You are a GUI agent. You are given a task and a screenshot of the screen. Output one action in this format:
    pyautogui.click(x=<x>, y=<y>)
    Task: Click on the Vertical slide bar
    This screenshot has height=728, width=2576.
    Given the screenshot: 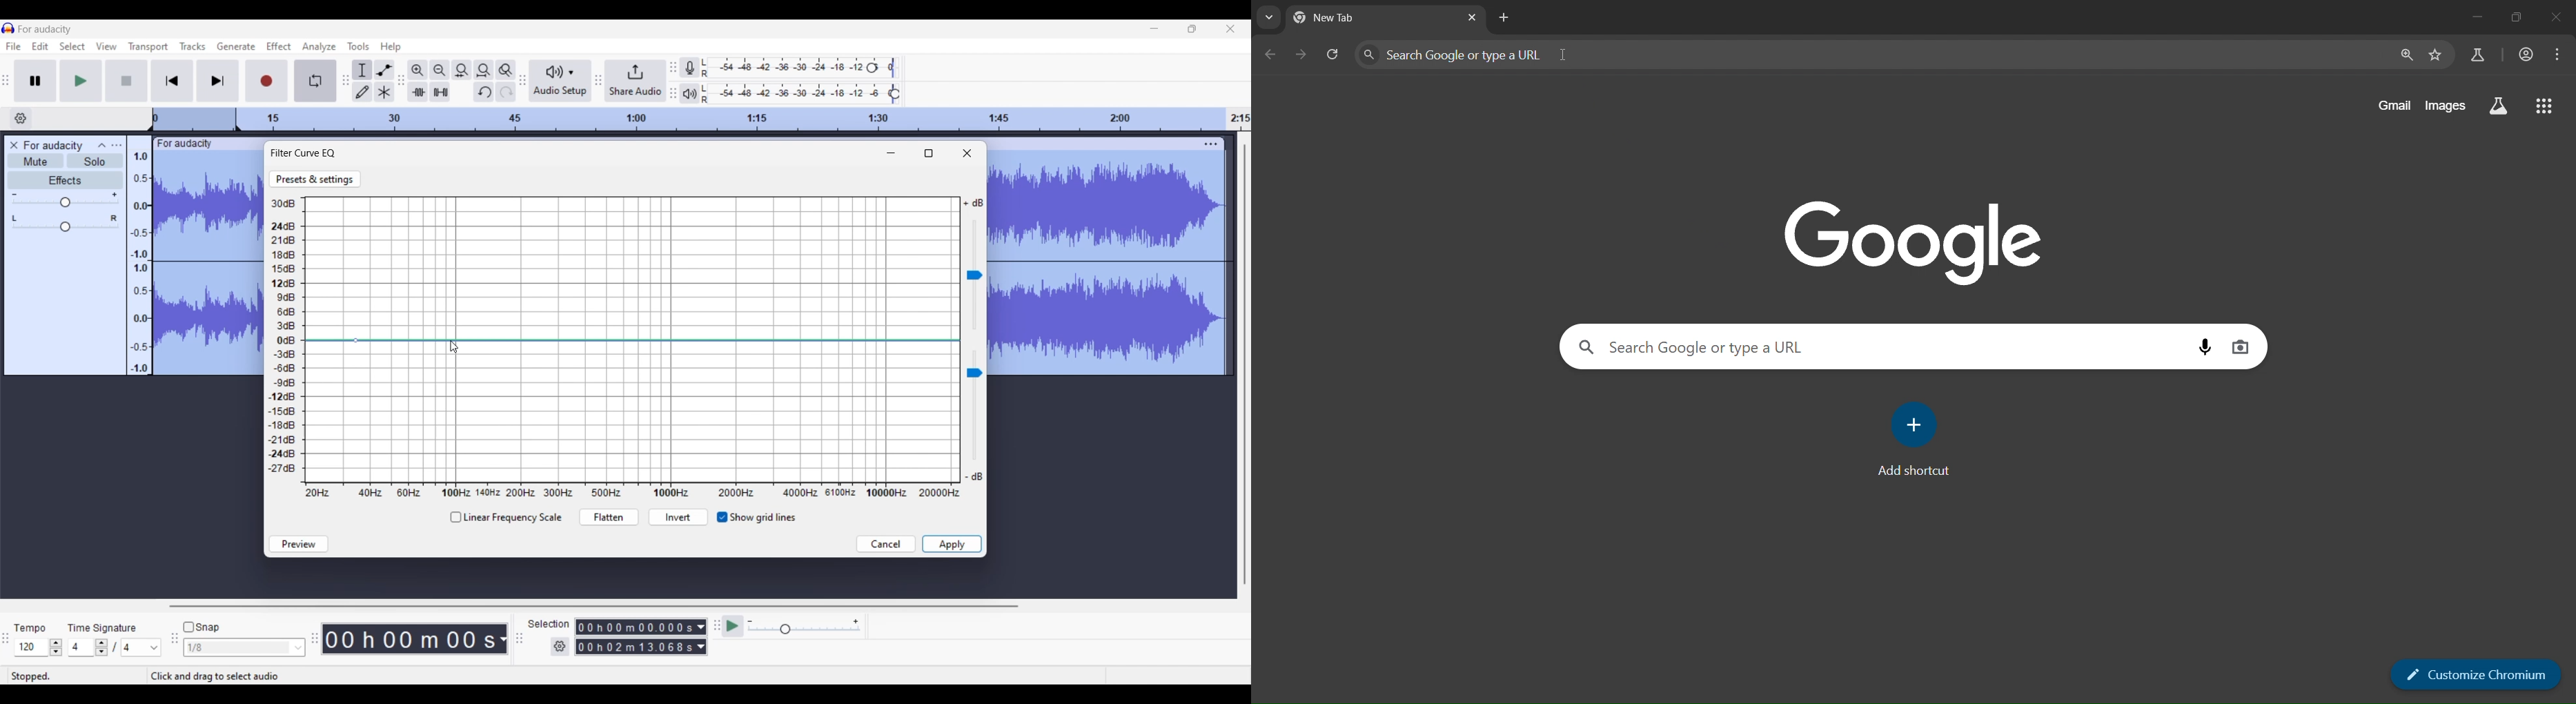 What is the action you would take?
    pyautogui.click(x=1245, y=364)
    